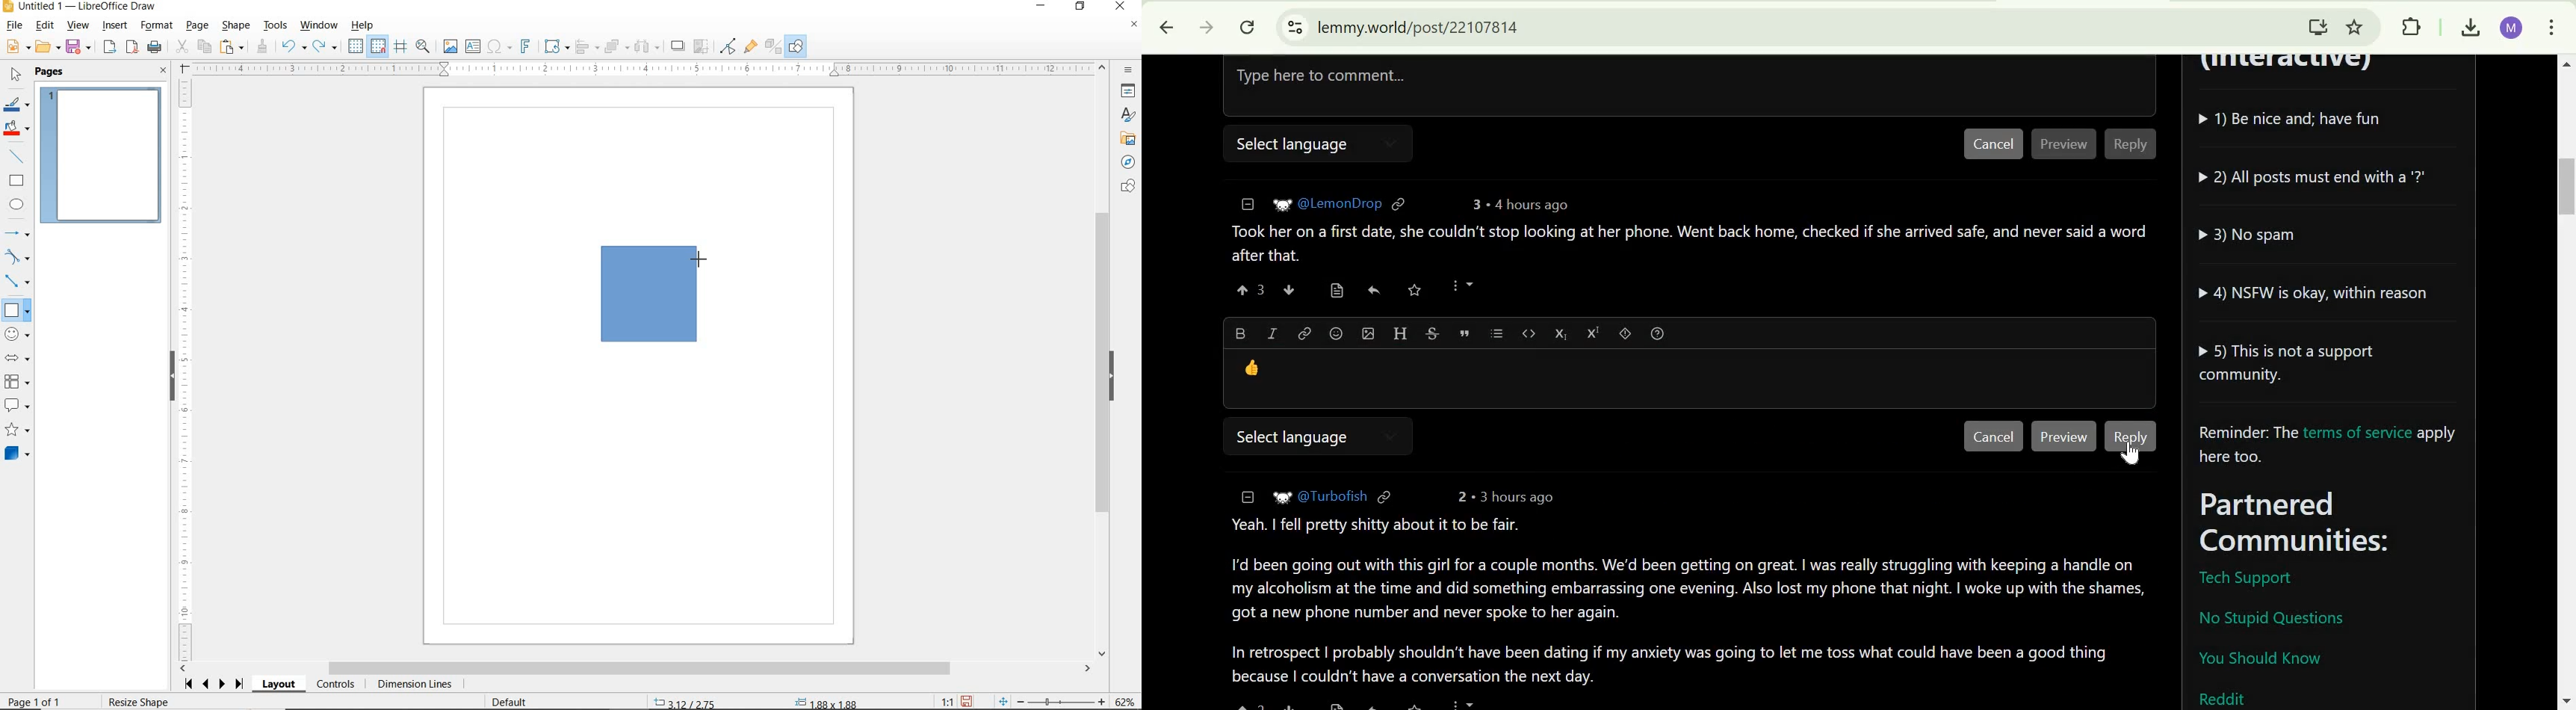 The image size is (2576, 728). I want to click on HIDE, so click(172, 377).